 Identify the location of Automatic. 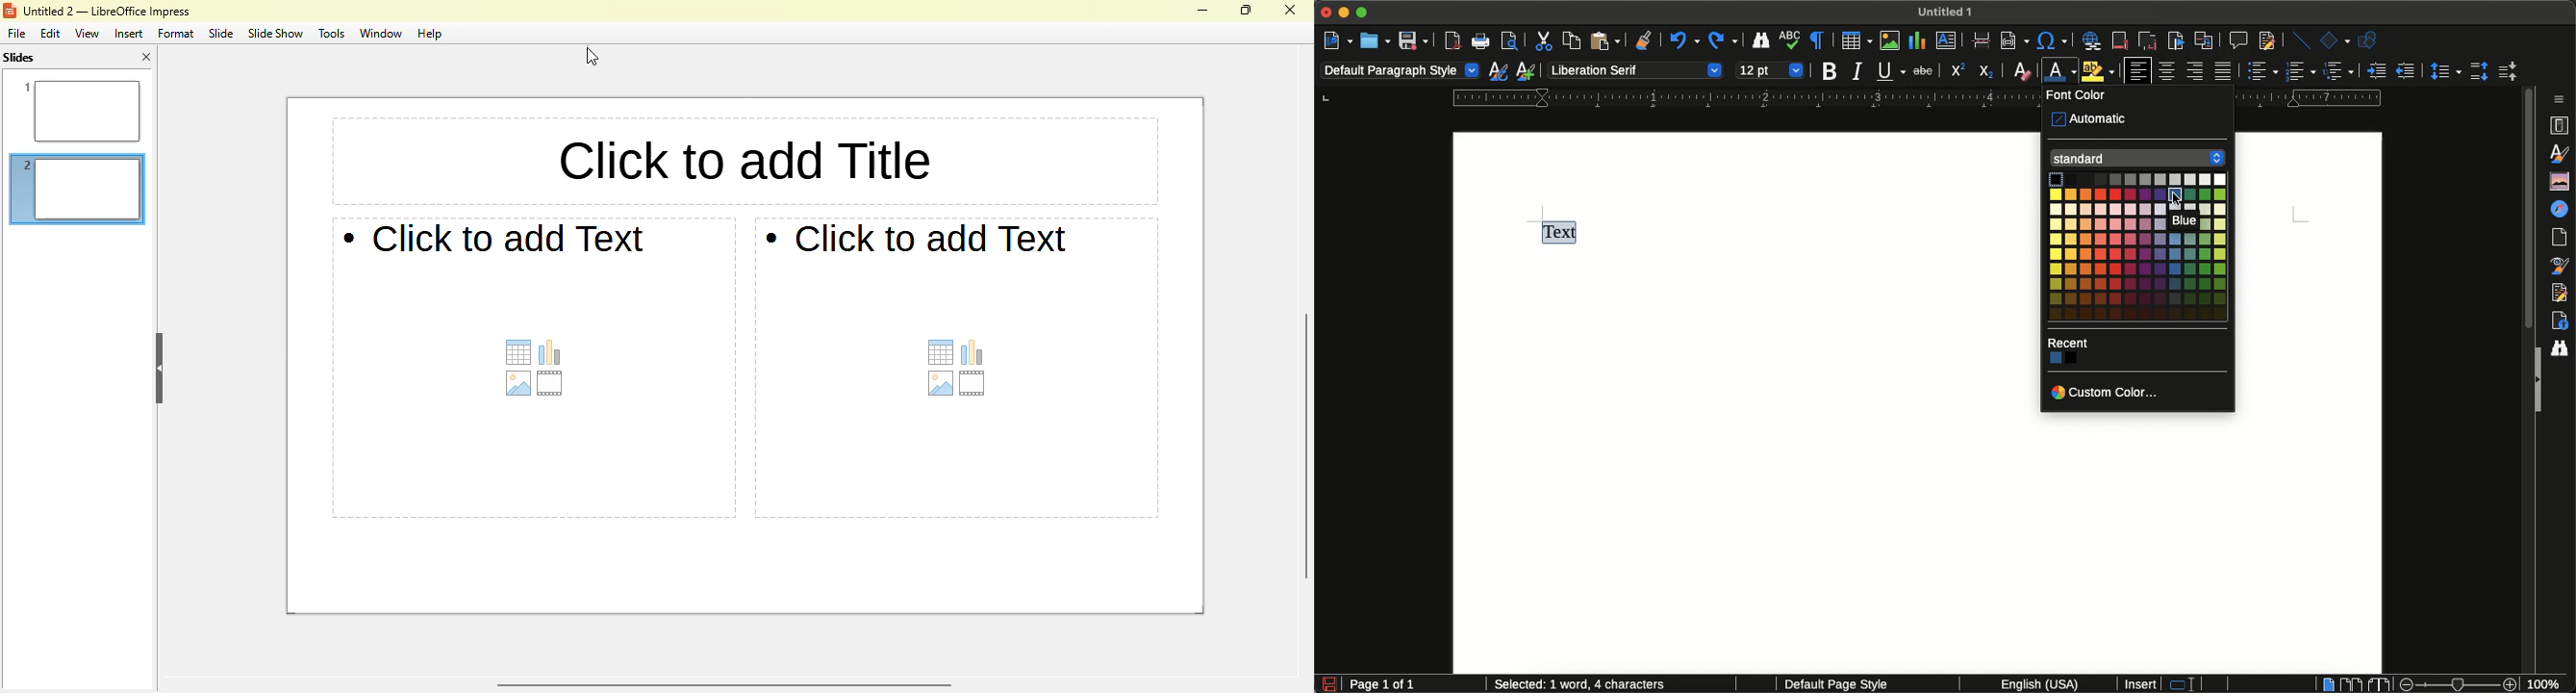
(2094, 119).